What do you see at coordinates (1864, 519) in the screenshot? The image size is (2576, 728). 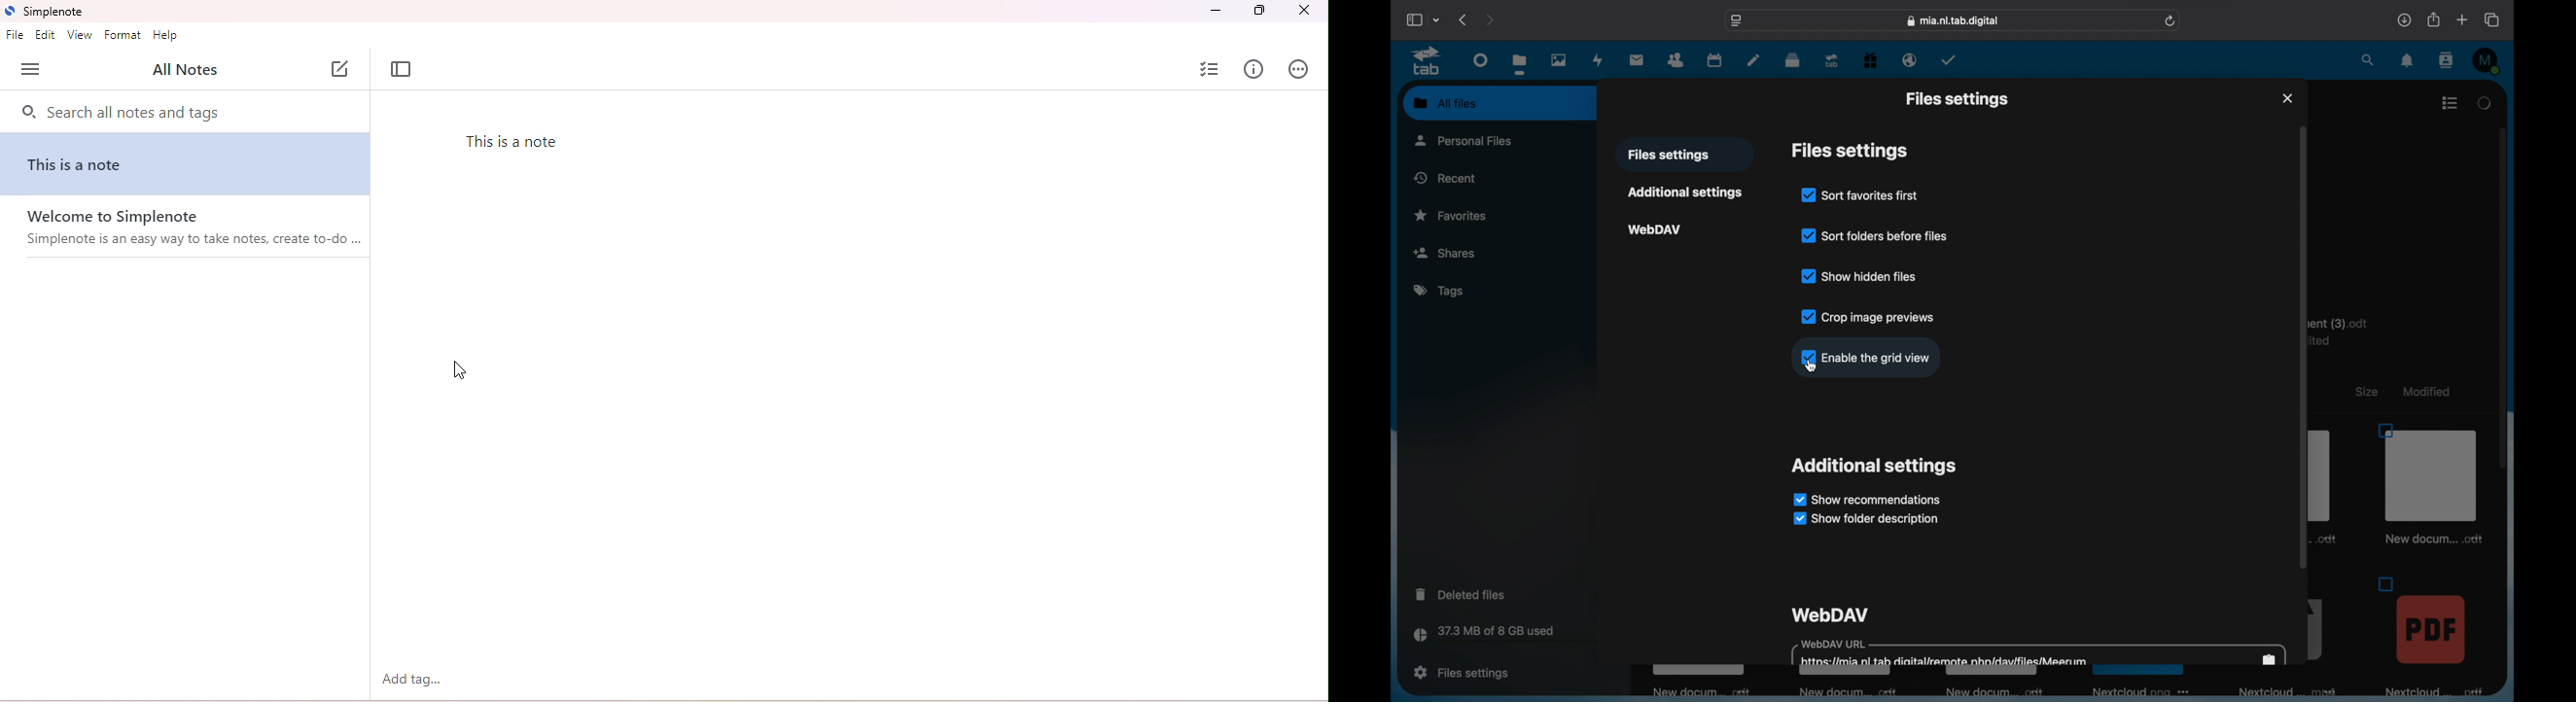 I see `show folder description` at bounding box center [1864, 519].